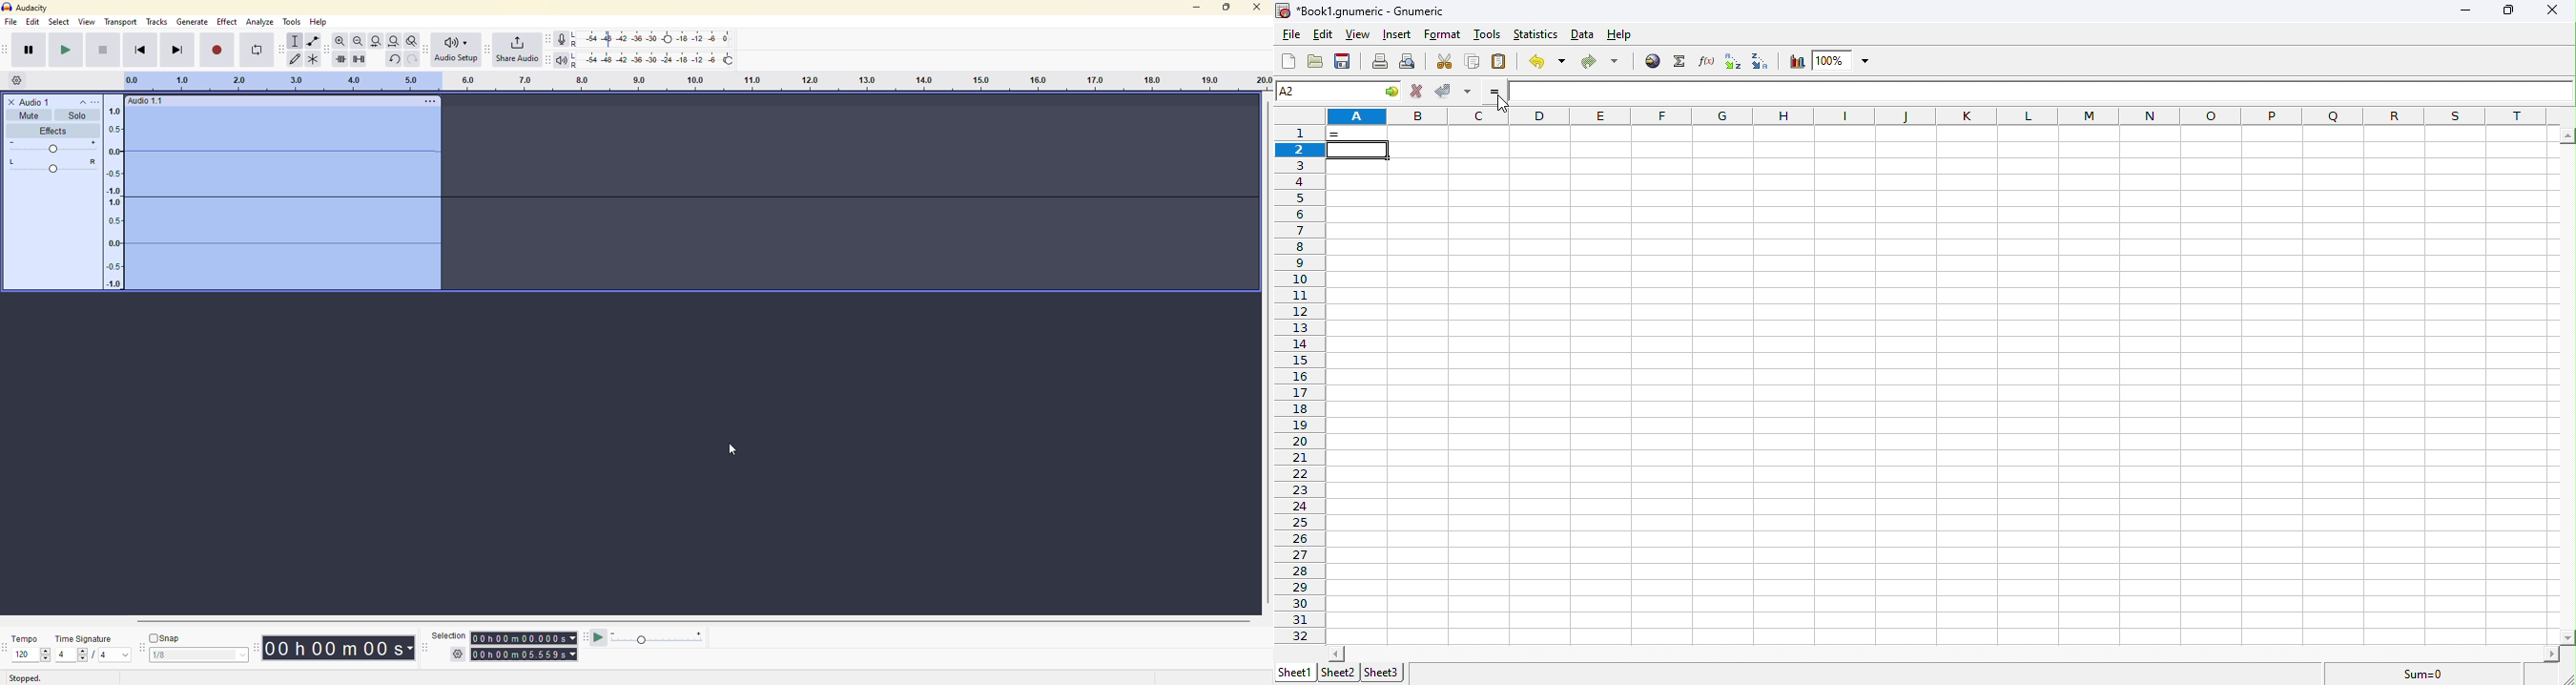  I want to click on enable looping, so click(257, 50).